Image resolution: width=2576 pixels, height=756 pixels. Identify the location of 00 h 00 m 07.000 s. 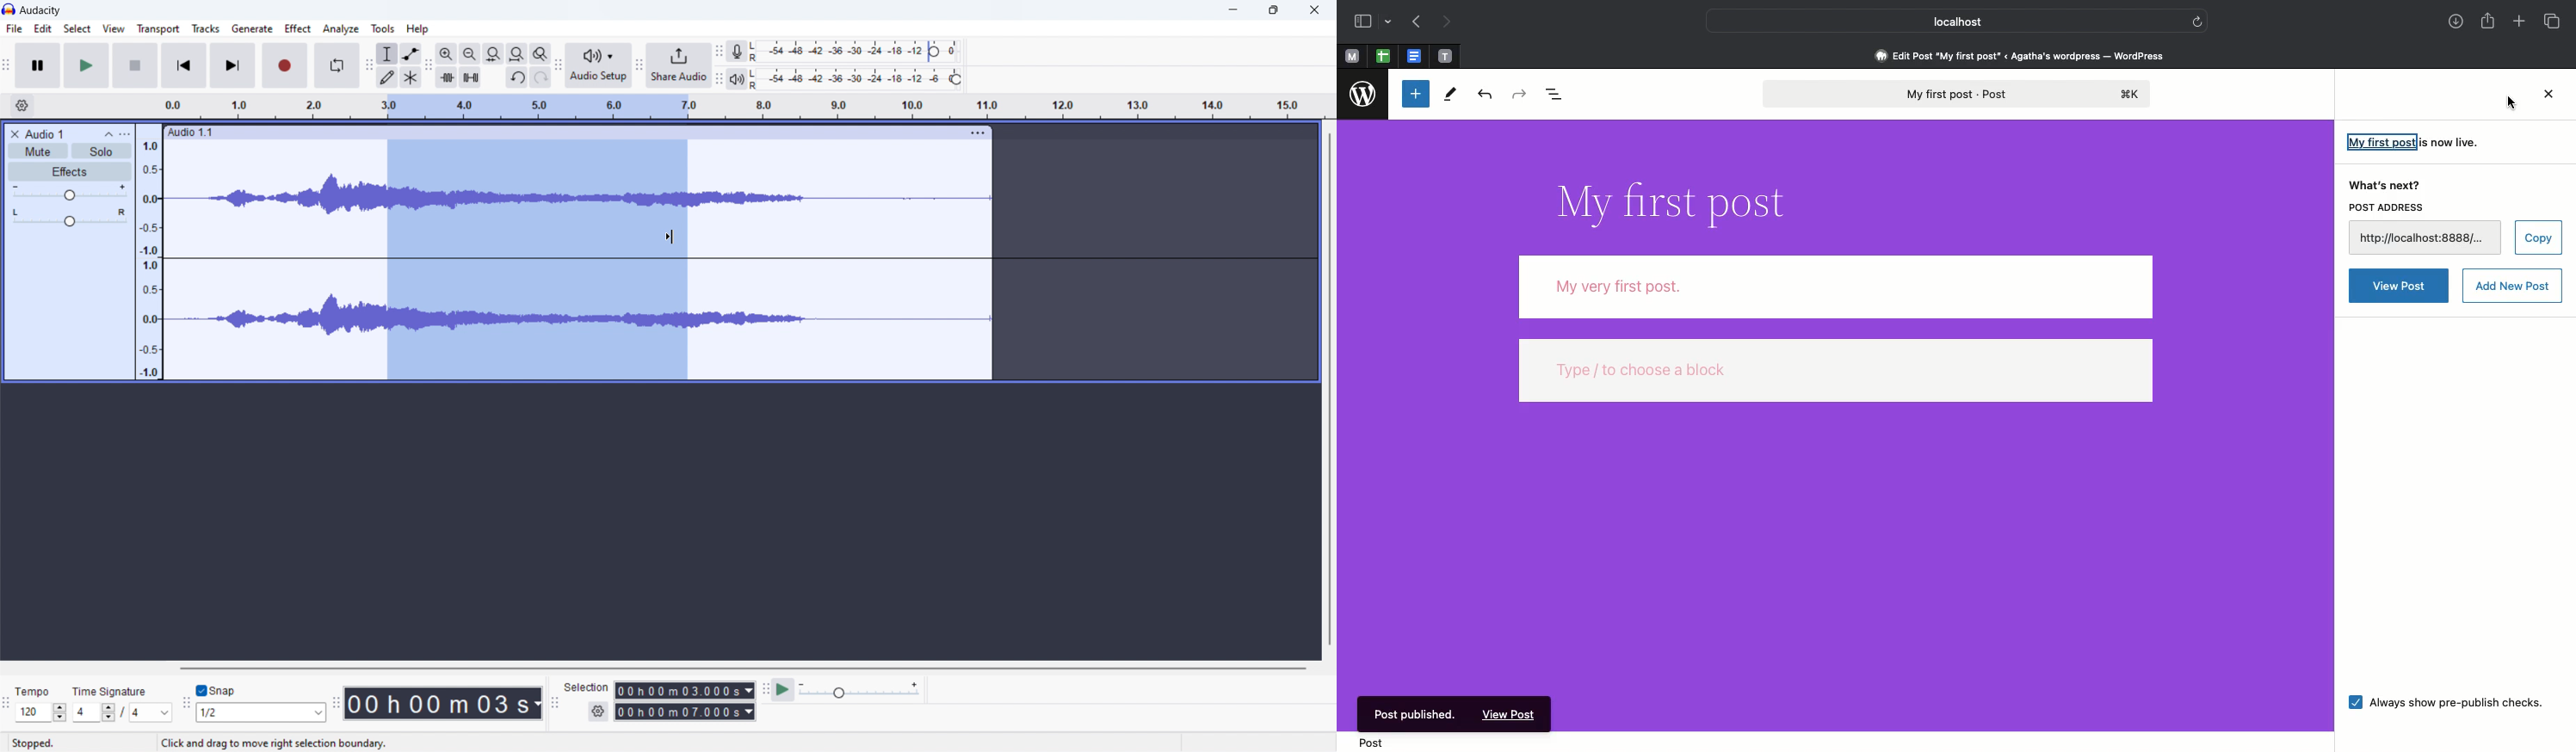
(685, 713).